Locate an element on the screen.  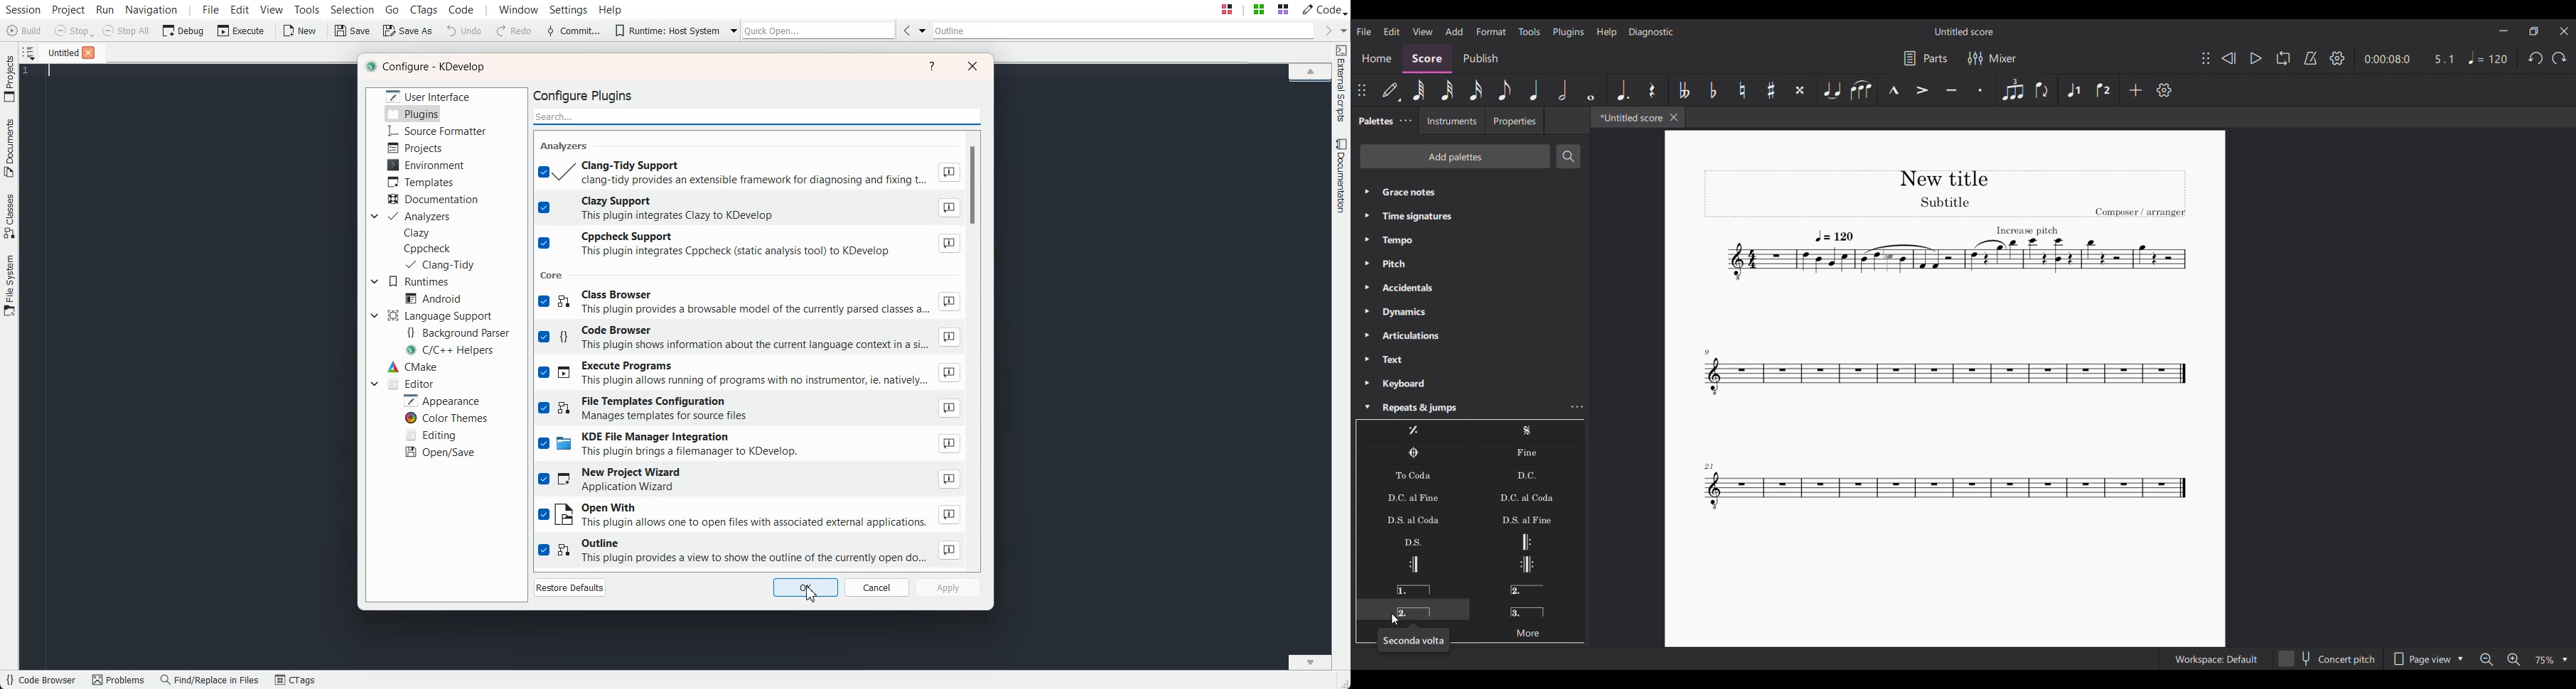
Format menu is located at coordinates (1491, 32).